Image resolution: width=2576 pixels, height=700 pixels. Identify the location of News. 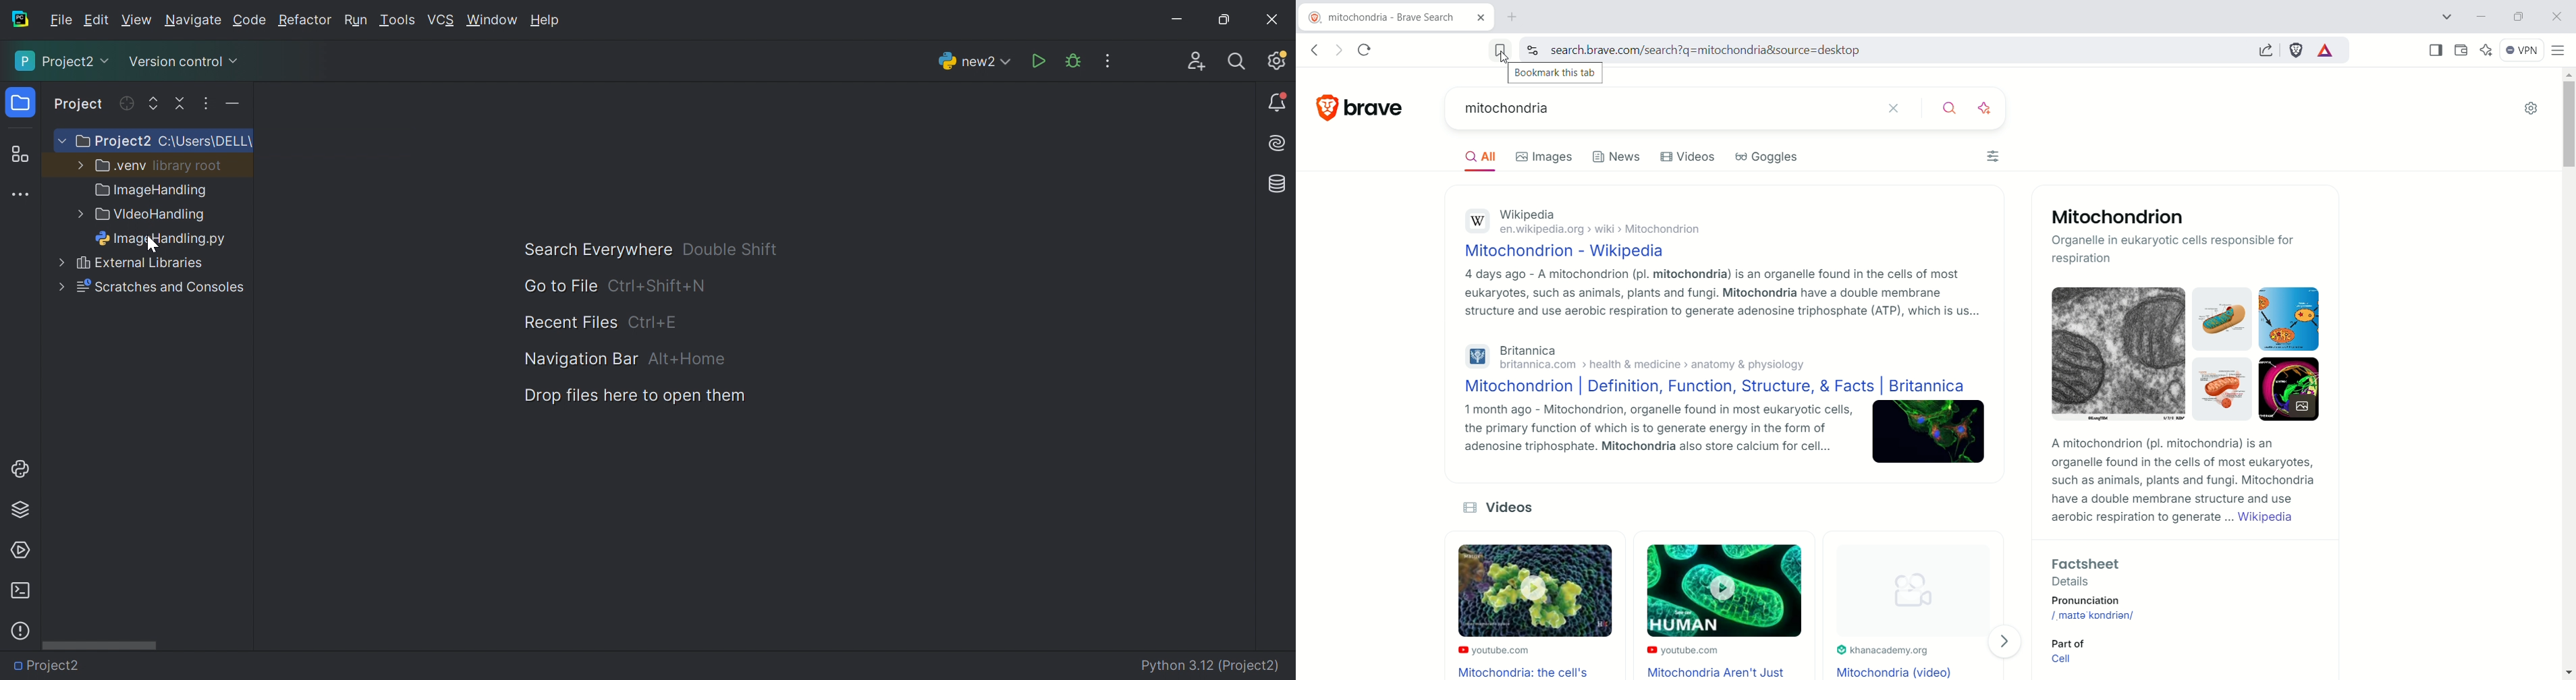
(1619, 157).